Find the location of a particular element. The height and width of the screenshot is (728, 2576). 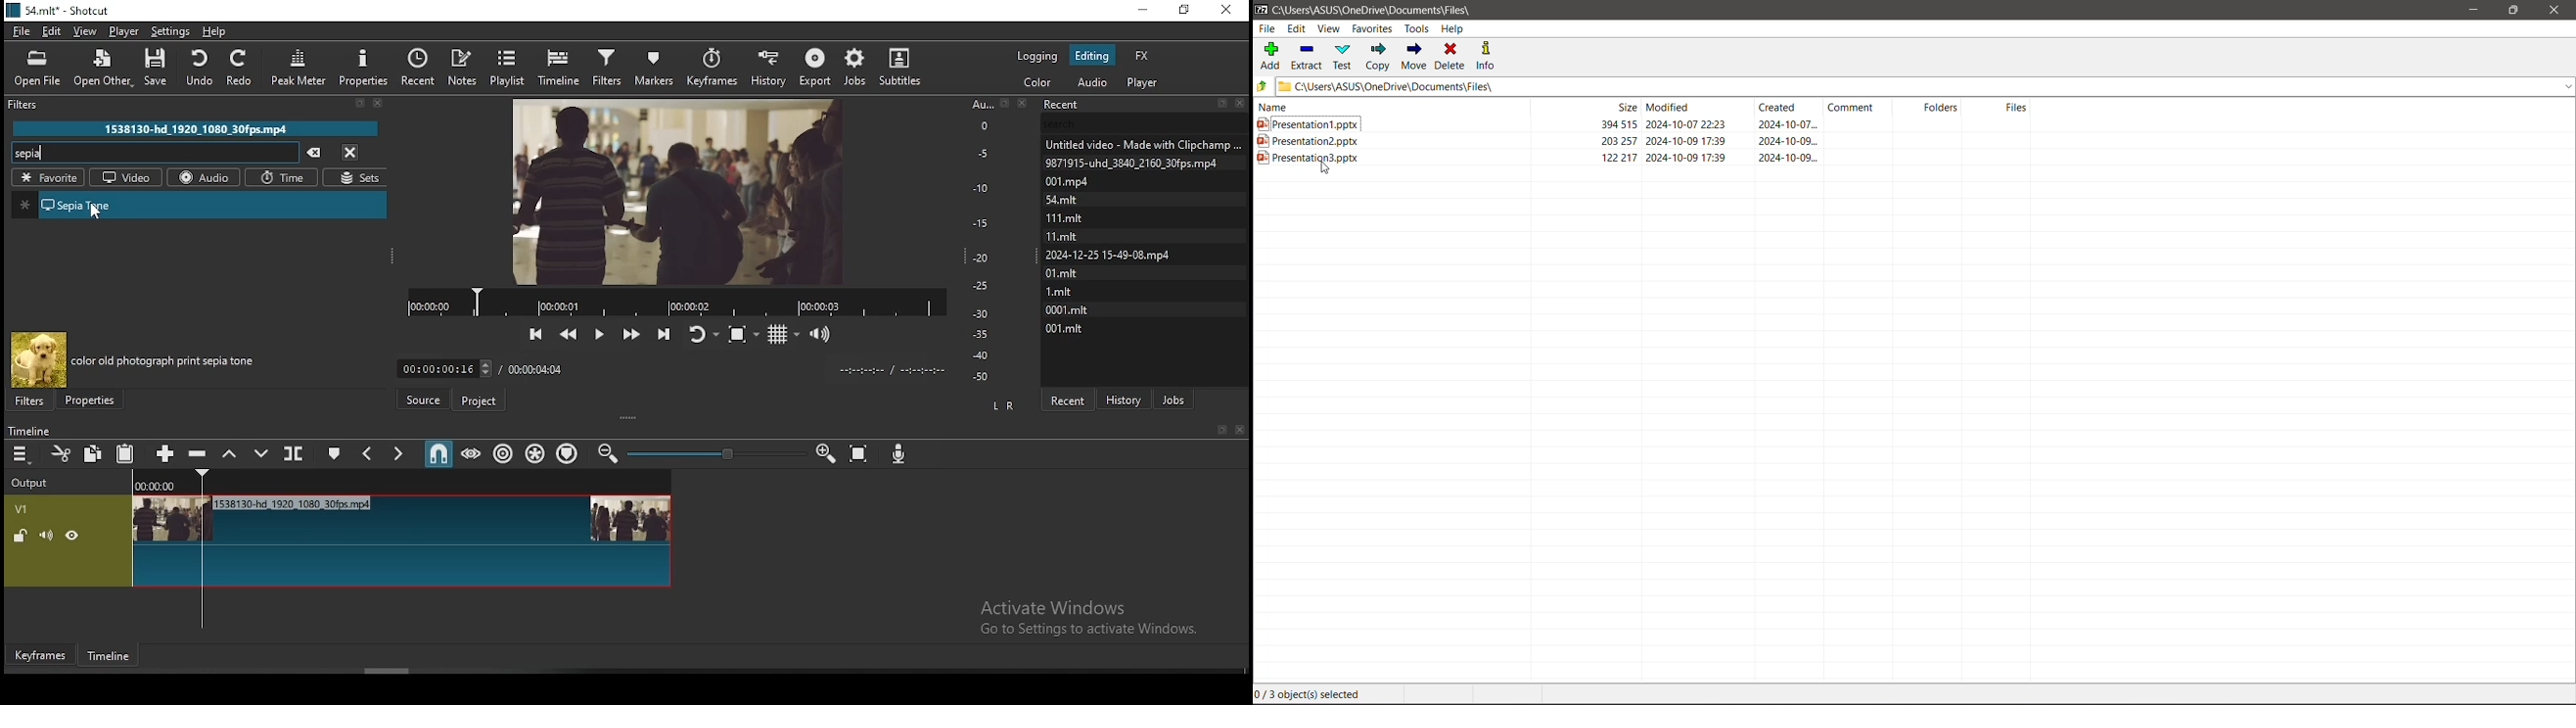

timeline menu is located at coordinates (22, 456).